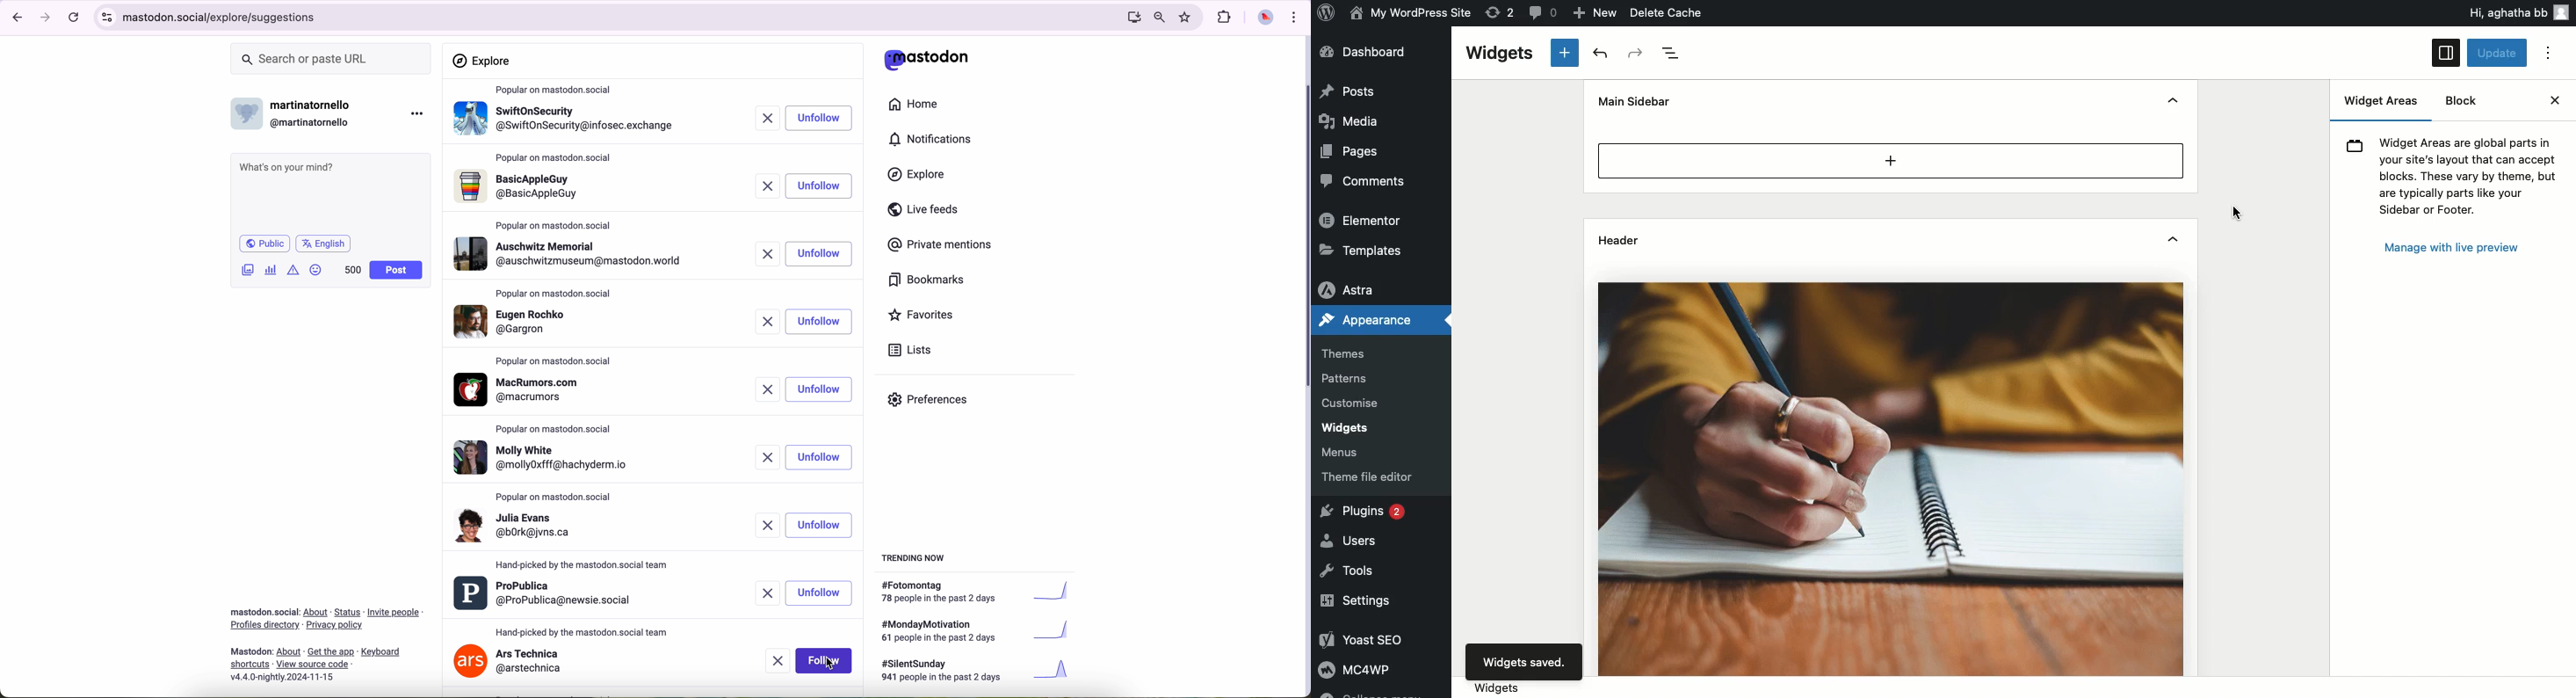 The image size is (2576, 700). Describe the element at coordinates (1357, 602) in the screenshot. I see `Settings` at that location.